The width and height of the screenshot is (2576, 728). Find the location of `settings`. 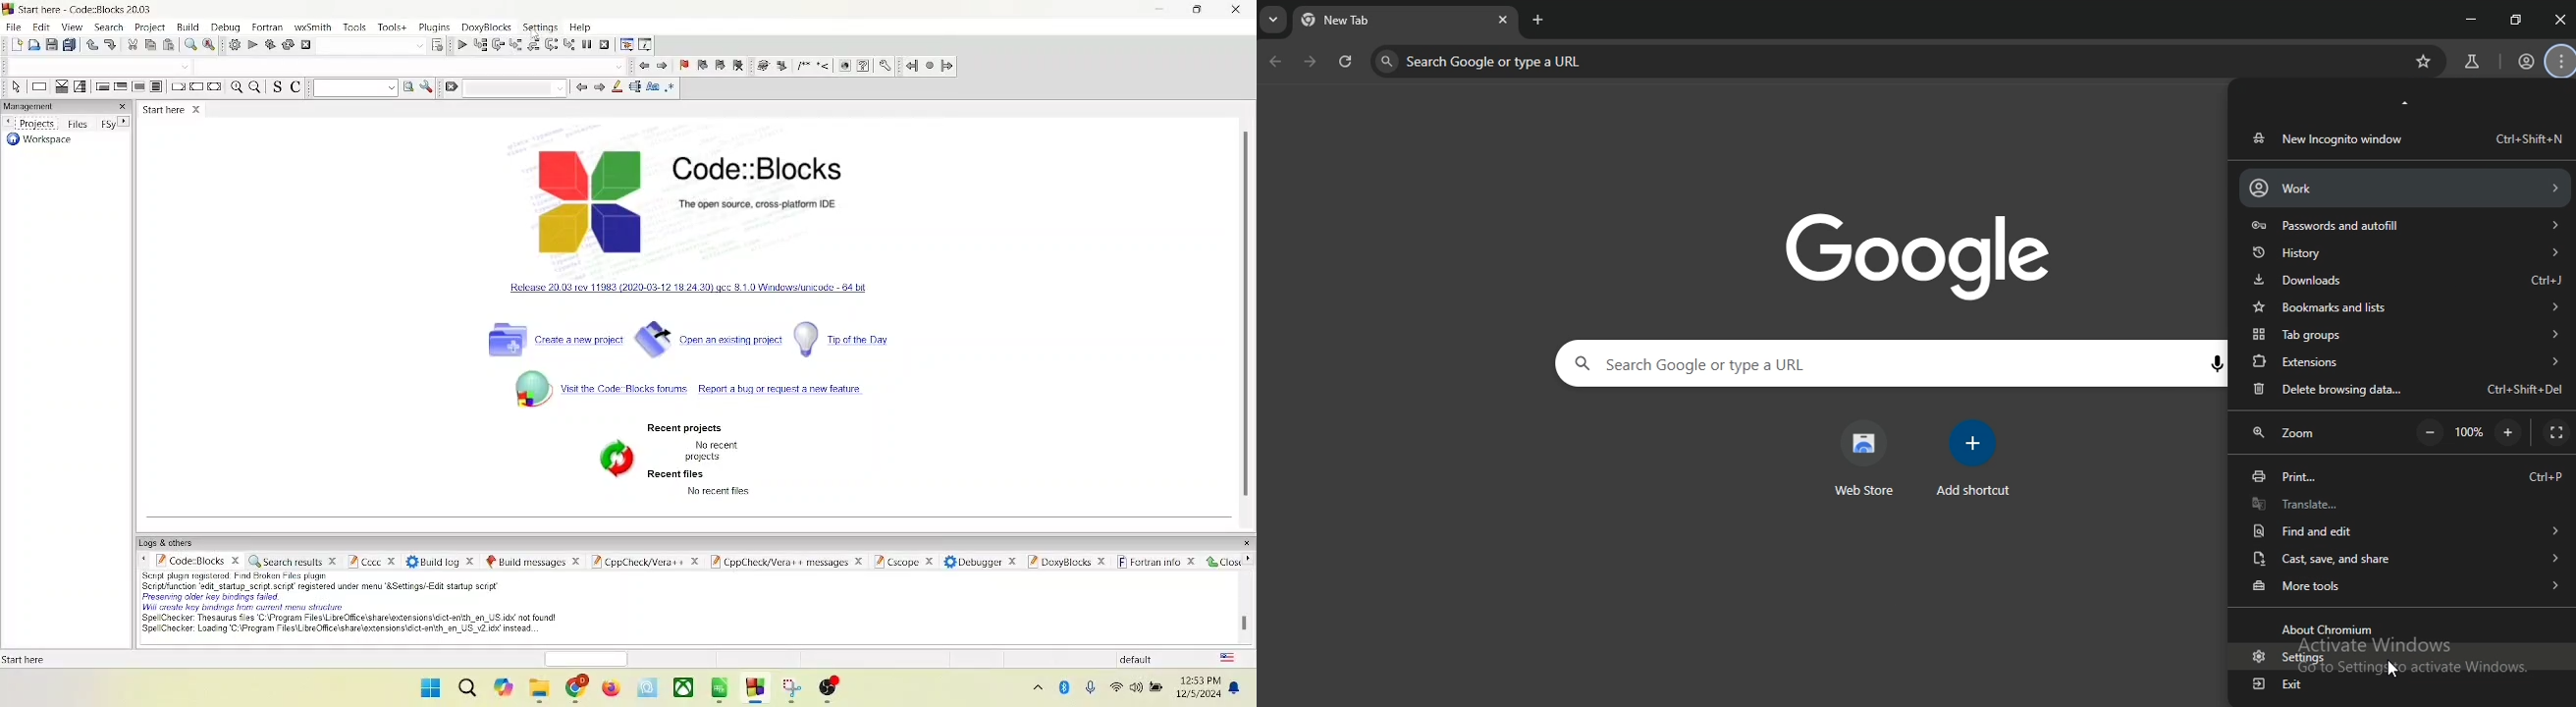

settings is located at coordinates (543, 27).